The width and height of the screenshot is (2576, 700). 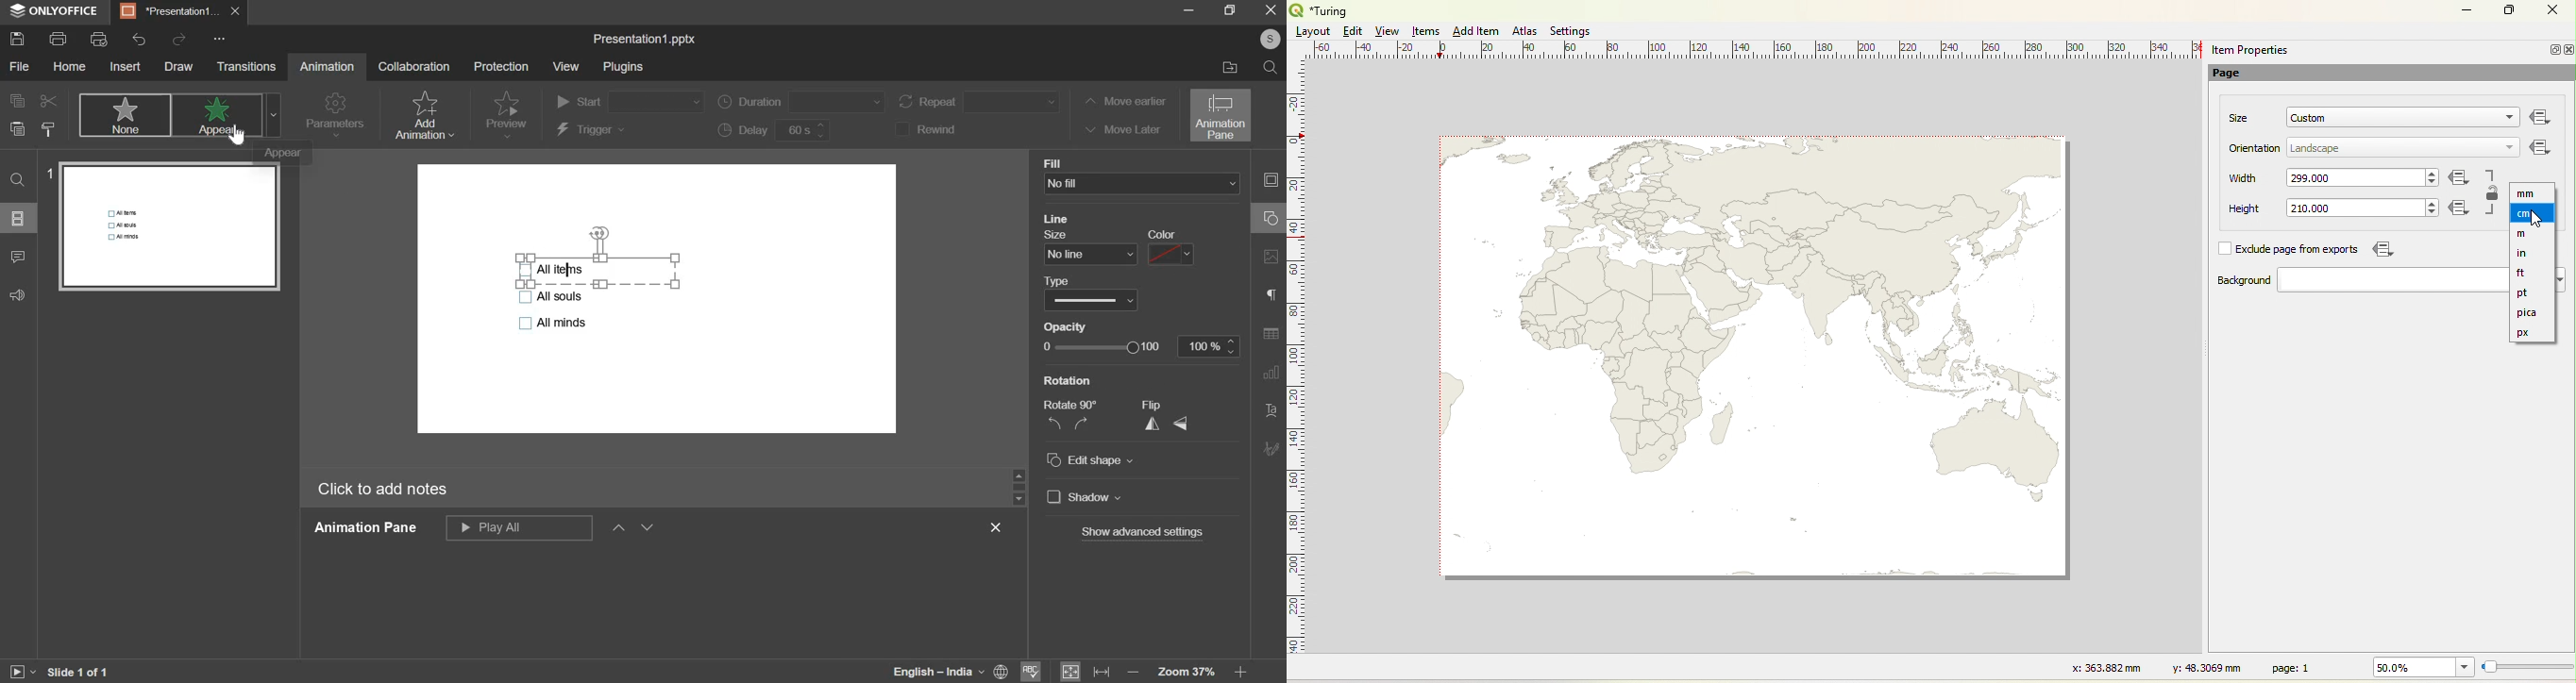 What do you see at coordinates (1187, 13) in the screenshot?
I see `minimize` at bounding box center [1187, 13].